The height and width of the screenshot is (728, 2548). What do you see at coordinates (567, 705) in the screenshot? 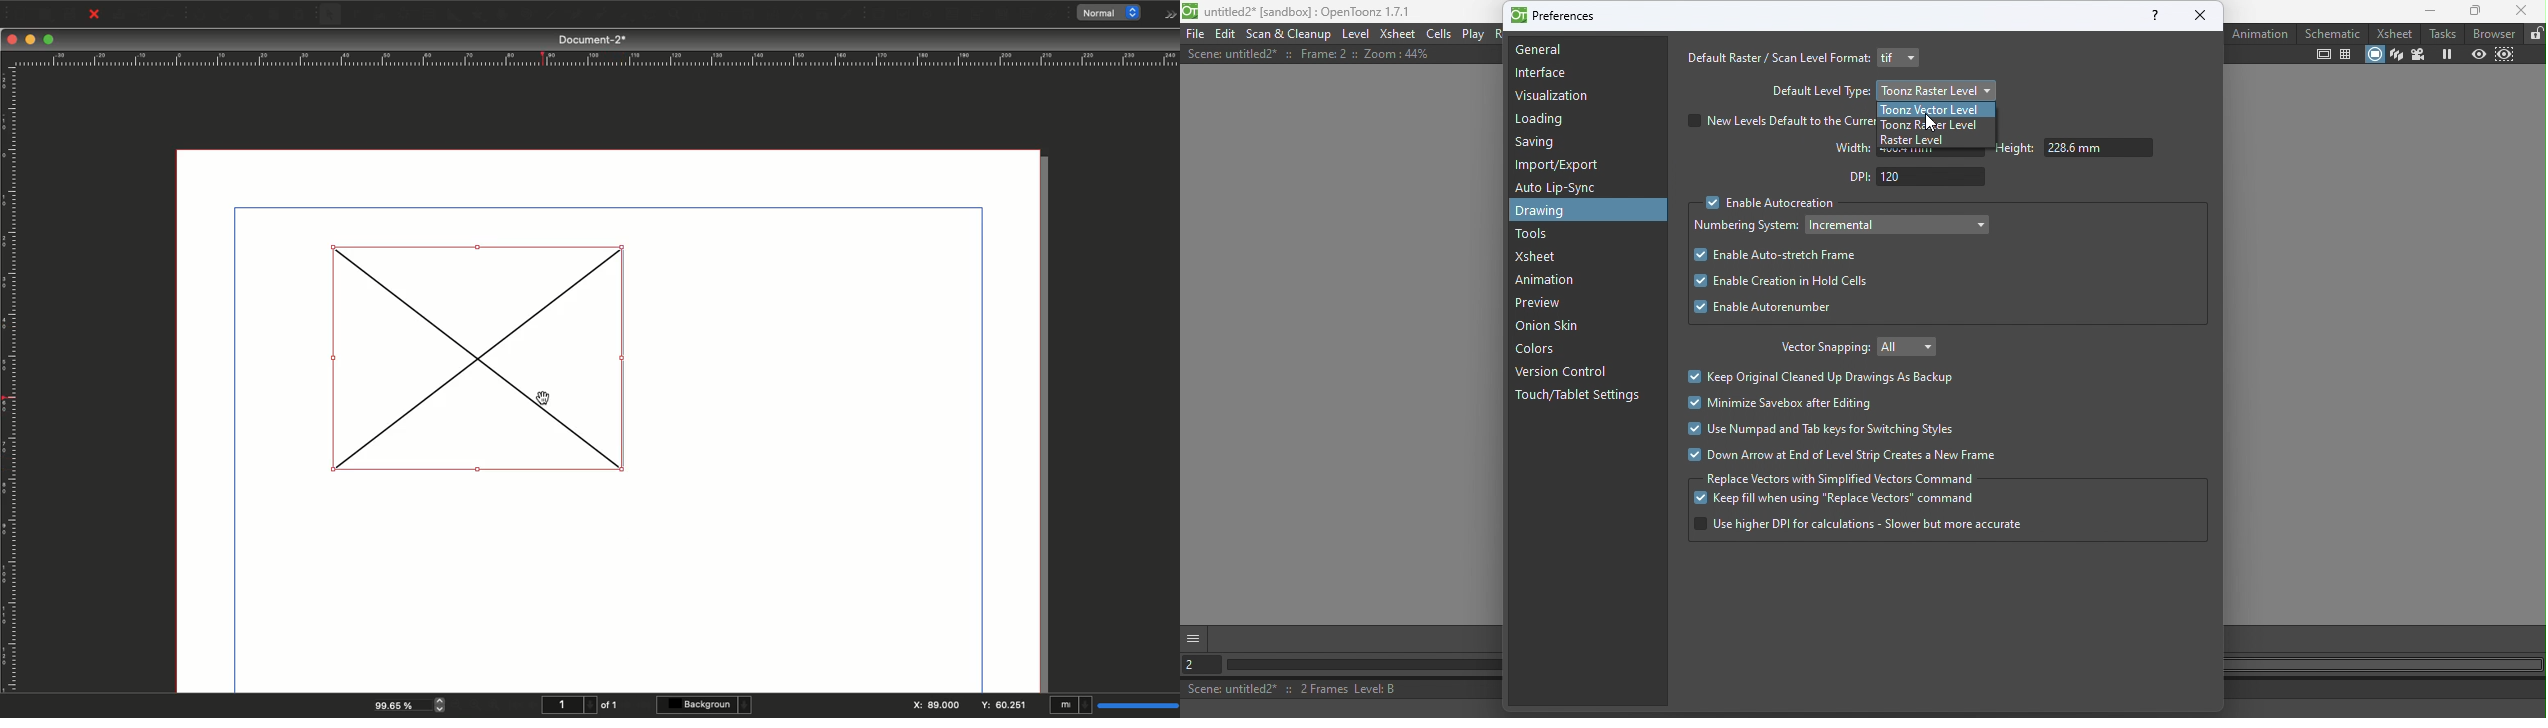
I see `1` at bounding box center [567, 705].